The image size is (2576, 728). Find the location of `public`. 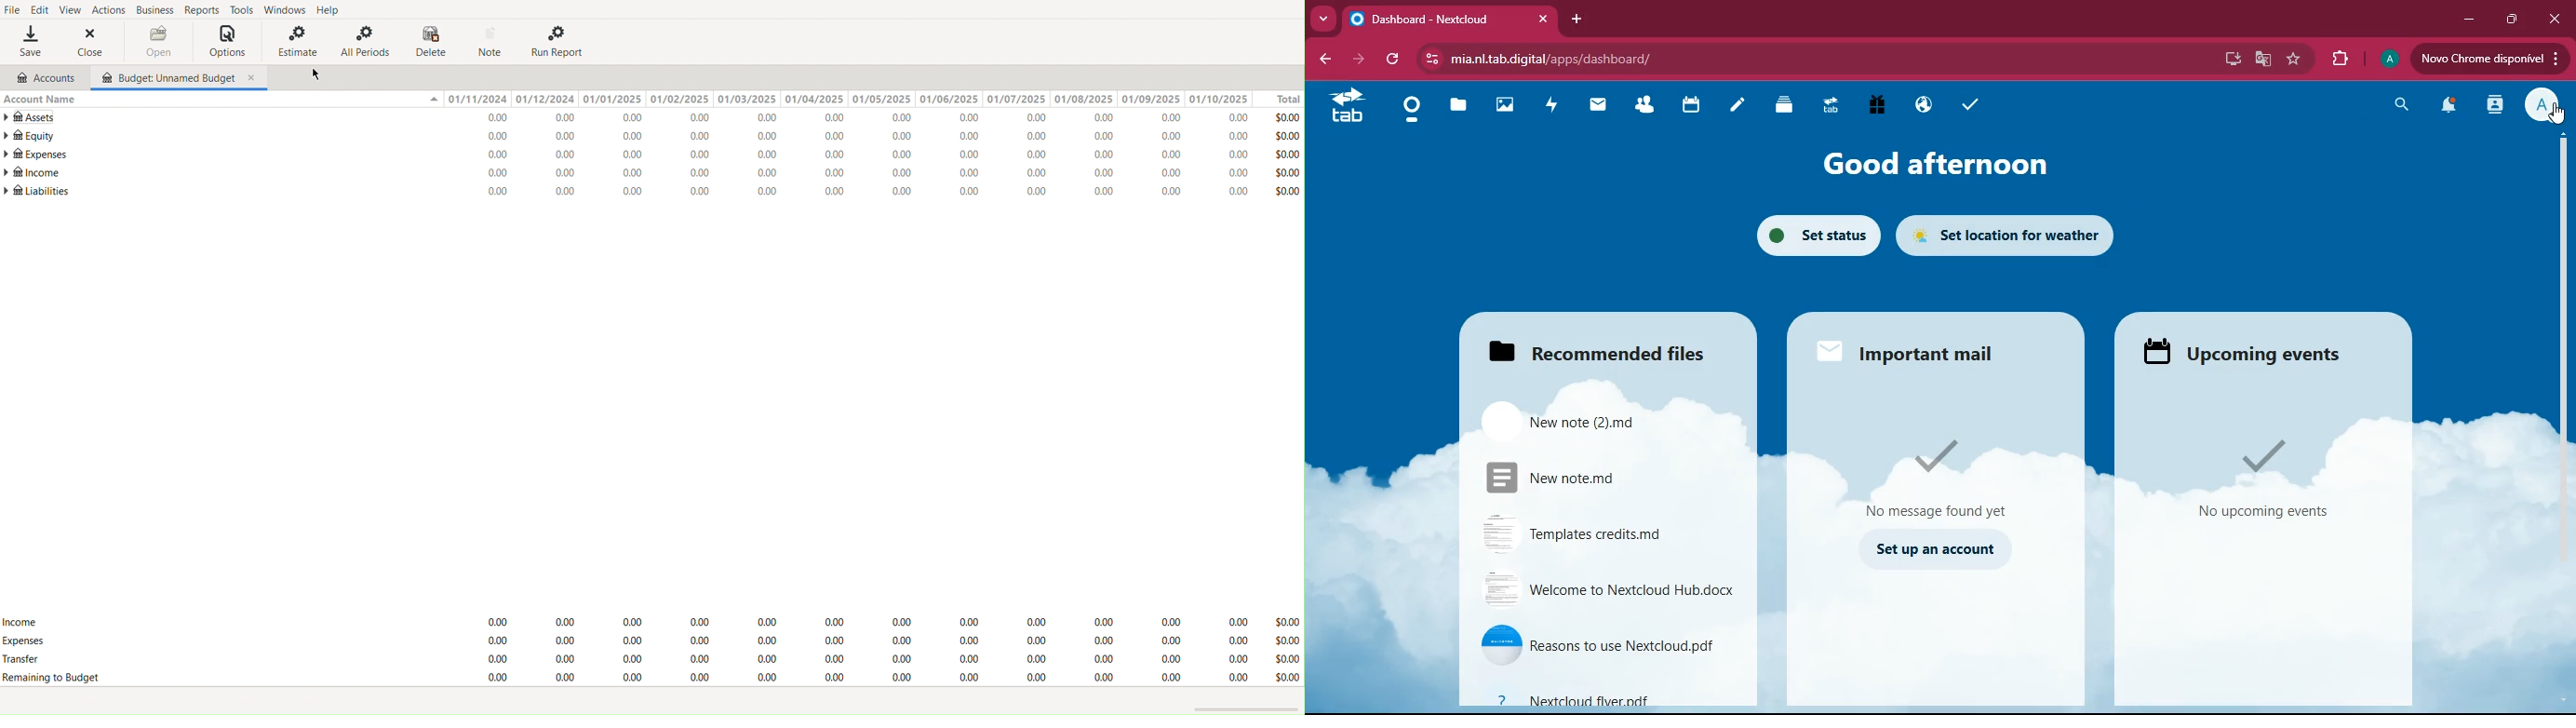

public is located at coordinates (1922, 108).